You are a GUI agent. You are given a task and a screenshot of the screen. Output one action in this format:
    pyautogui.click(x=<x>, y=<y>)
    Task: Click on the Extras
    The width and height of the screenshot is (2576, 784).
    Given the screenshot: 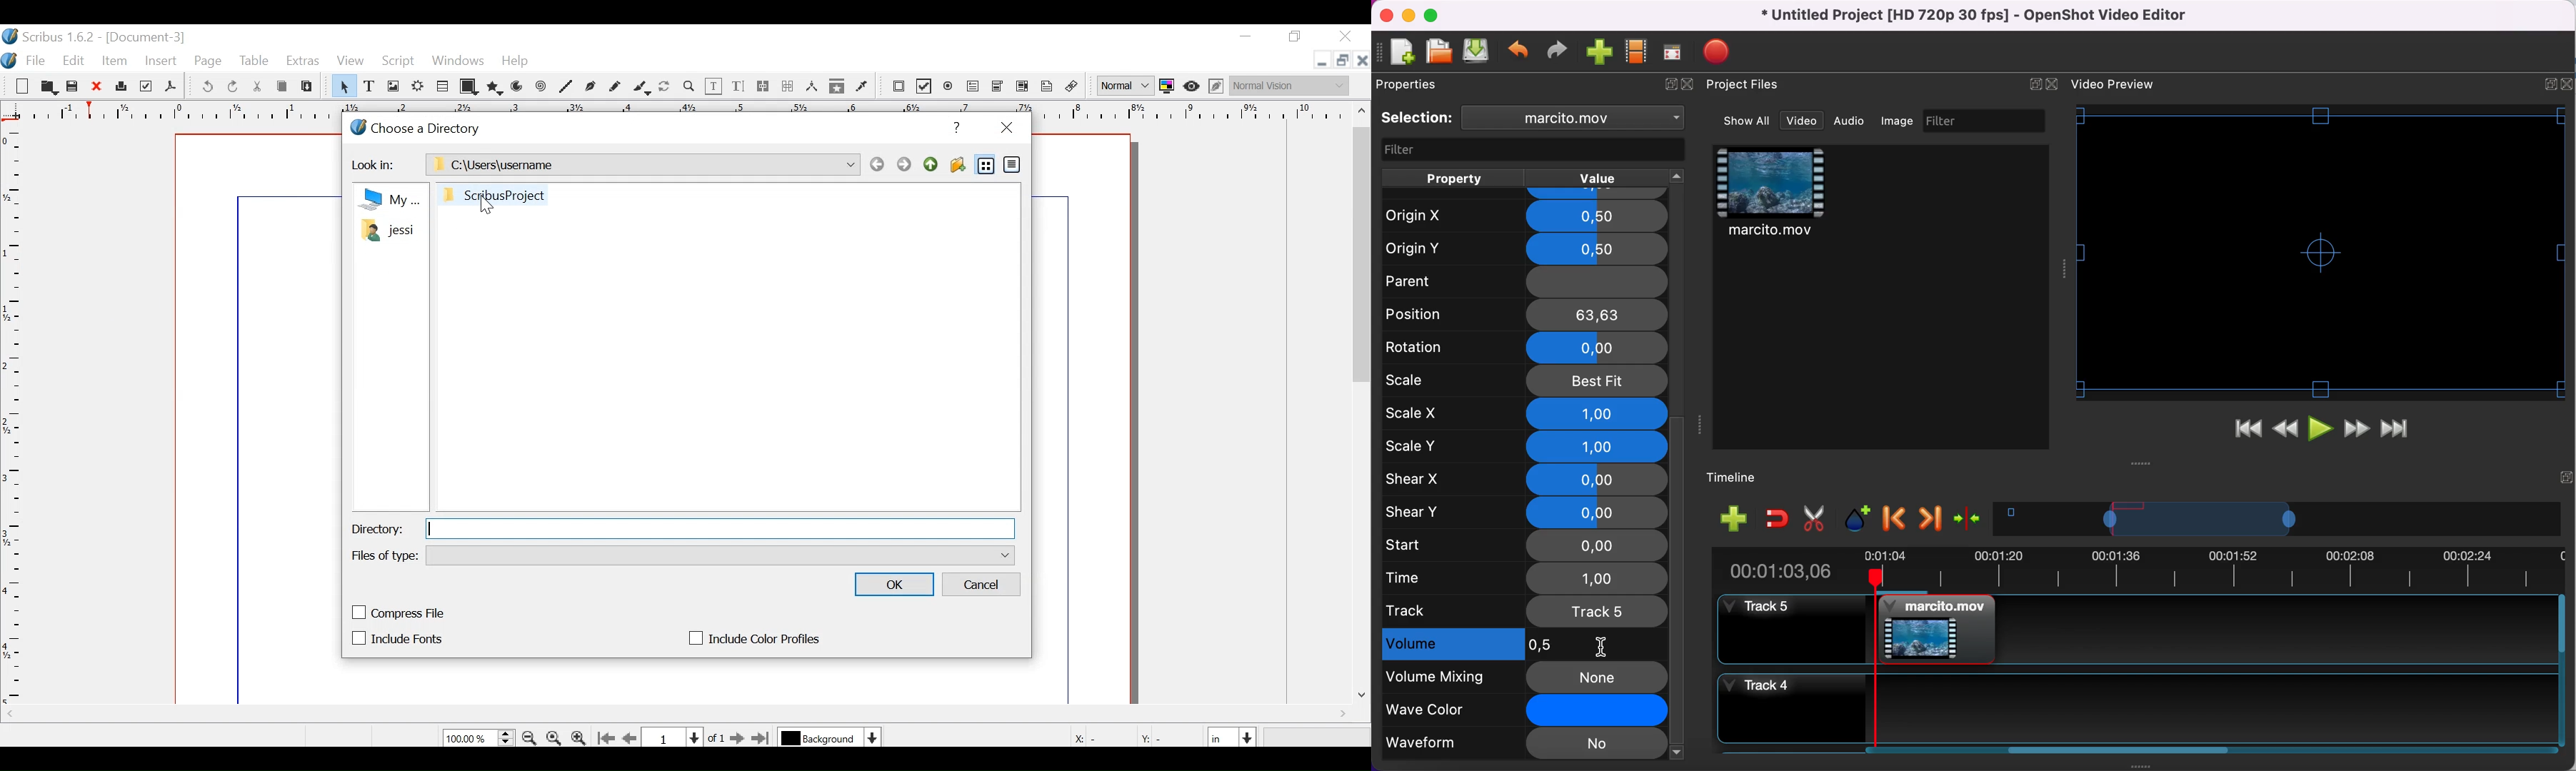 What is the action you would take?
    pyautogui.click(x=303, y=61)
    